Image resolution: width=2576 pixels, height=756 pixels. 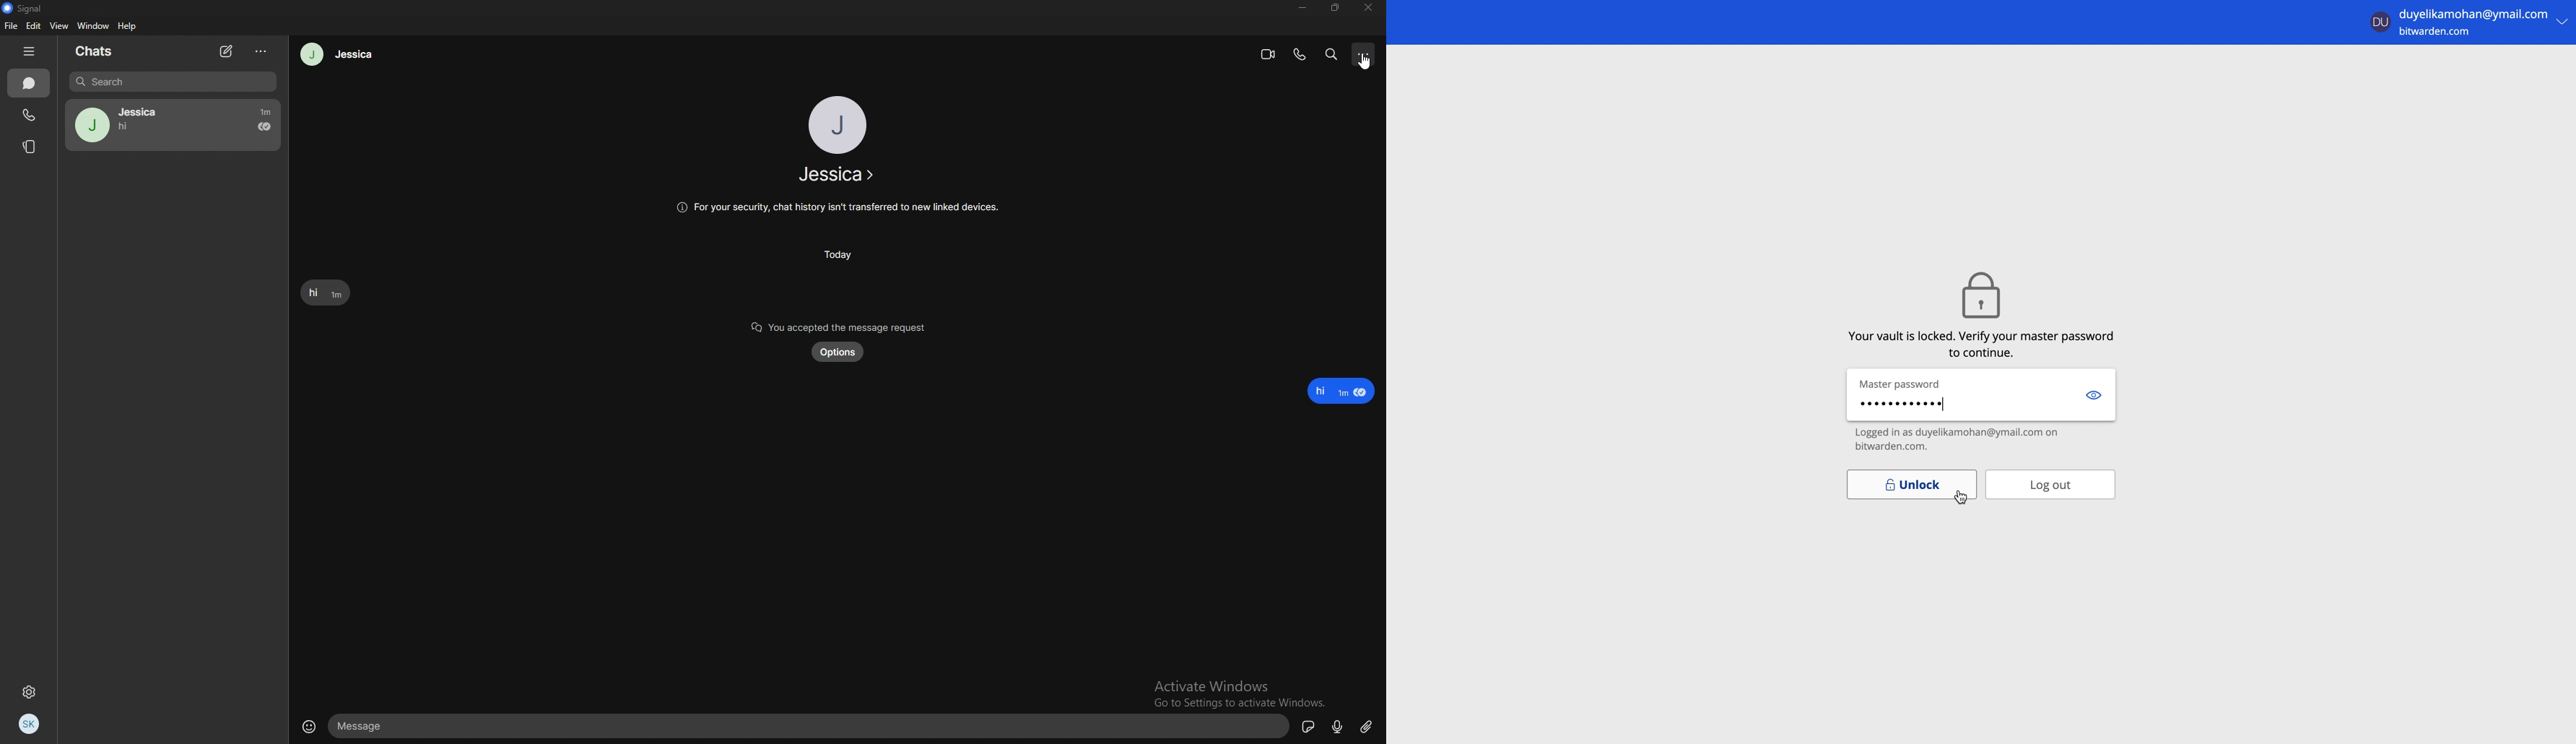 I want to click on cursor, so click(x=1365, y=66).